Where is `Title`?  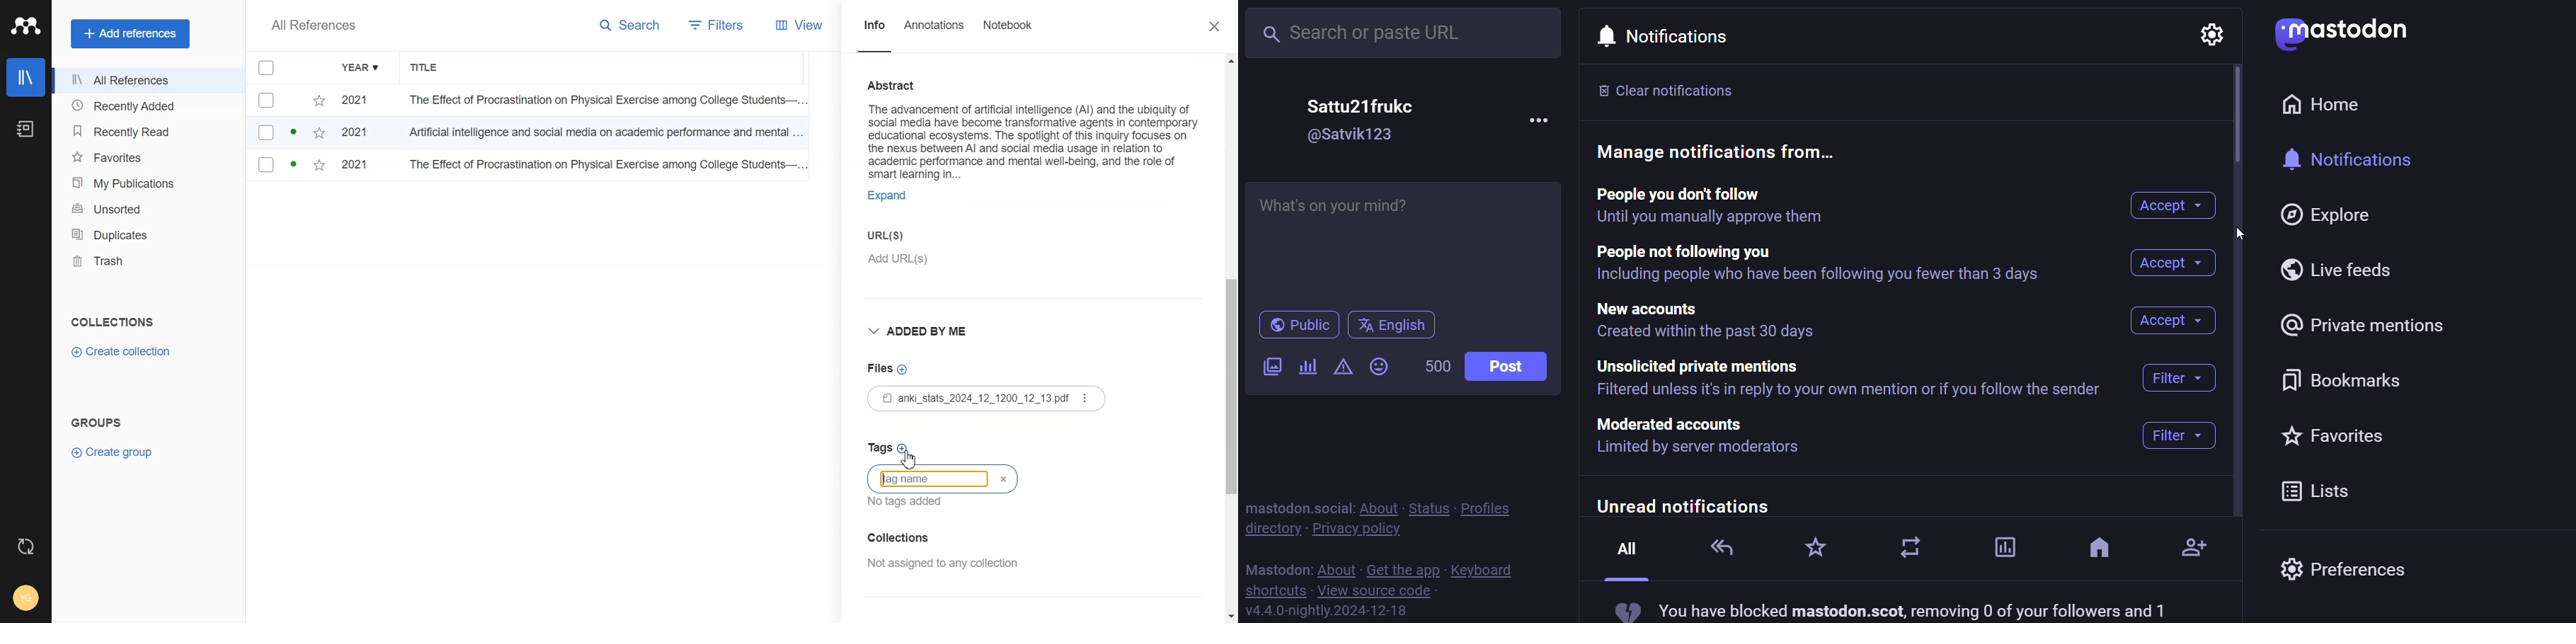 Title is located at coordinates (431, 68).